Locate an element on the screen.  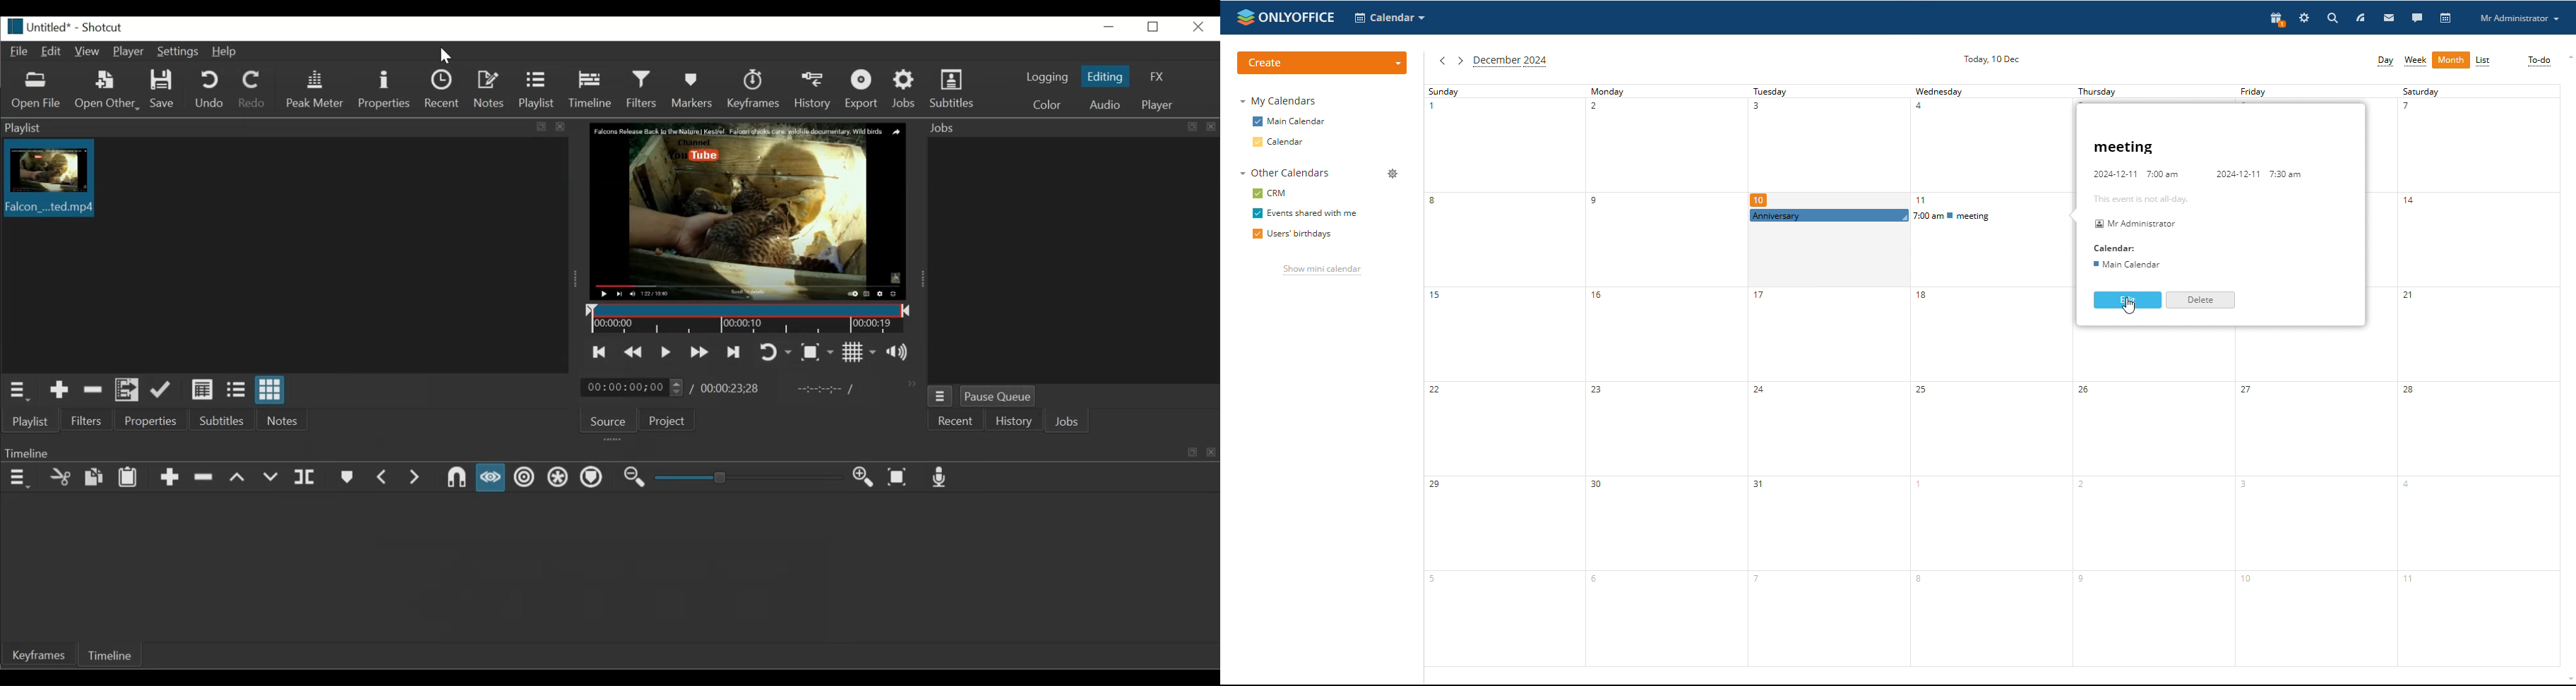
Toggle grid display on the player is located at coordinates (861, 352).